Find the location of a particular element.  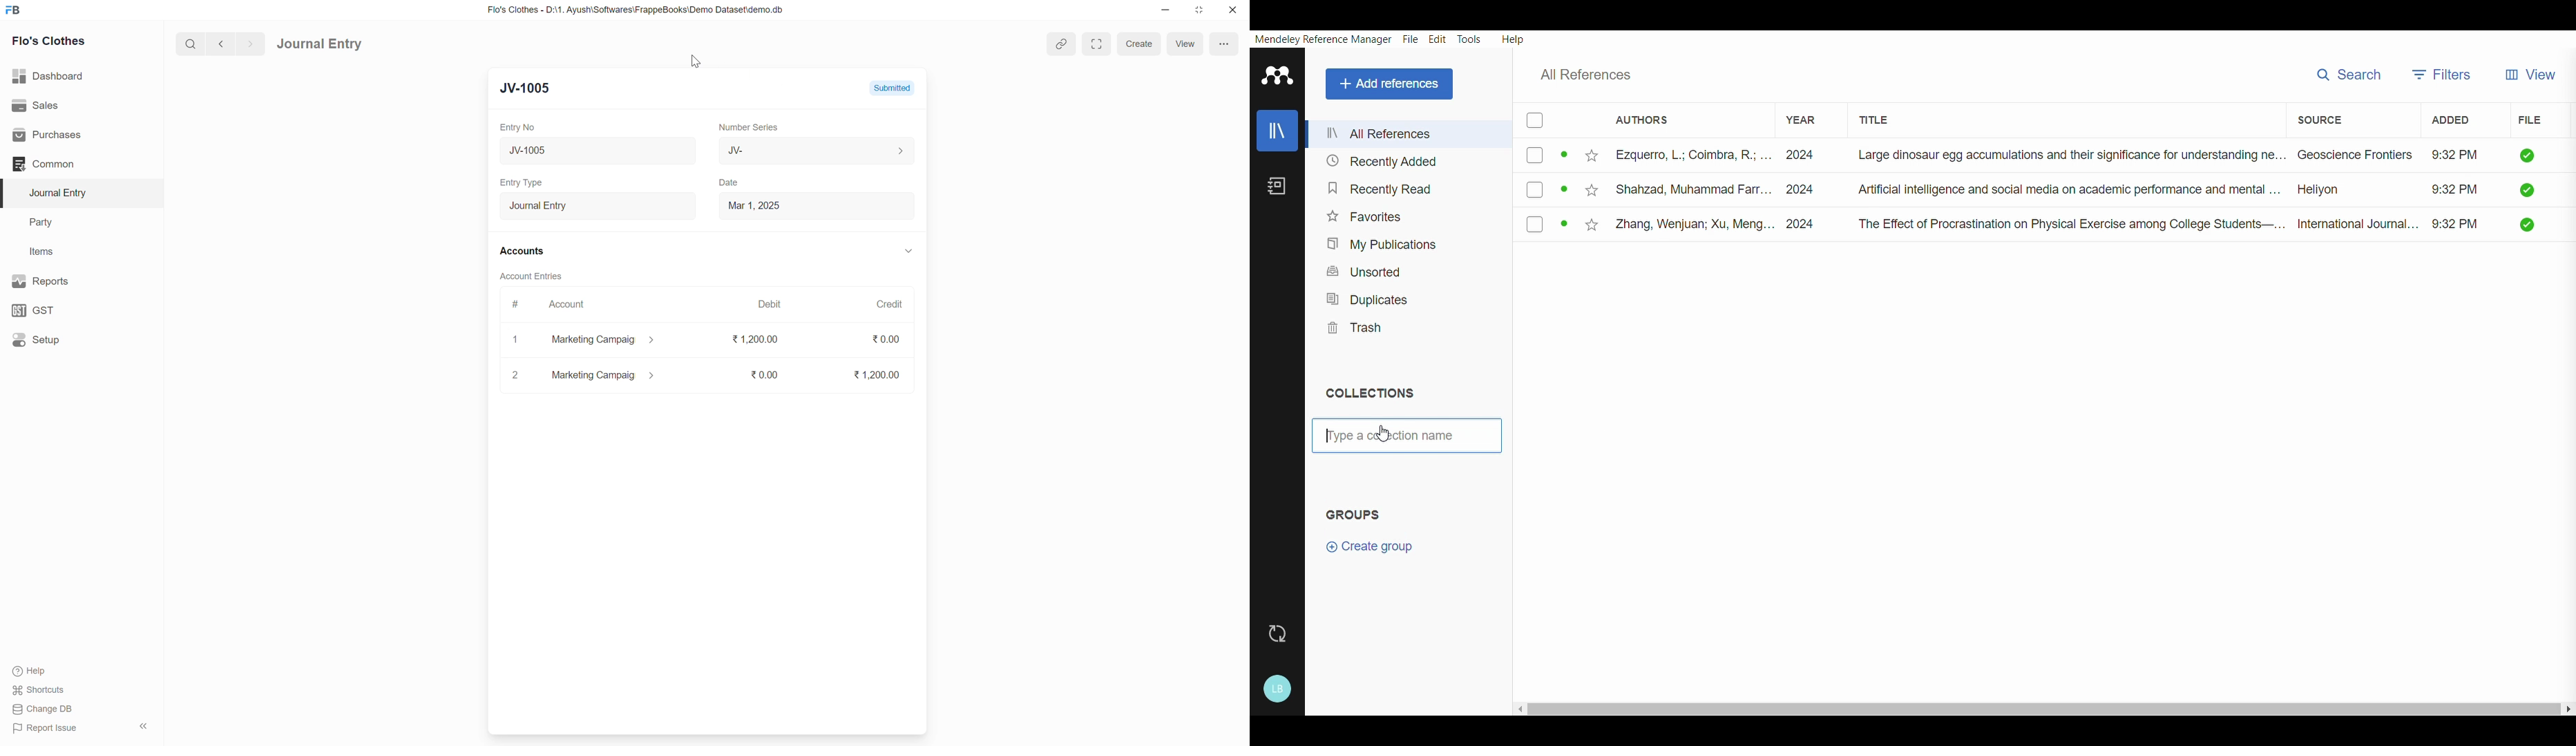

cursor is located at coordinates (696, 62).